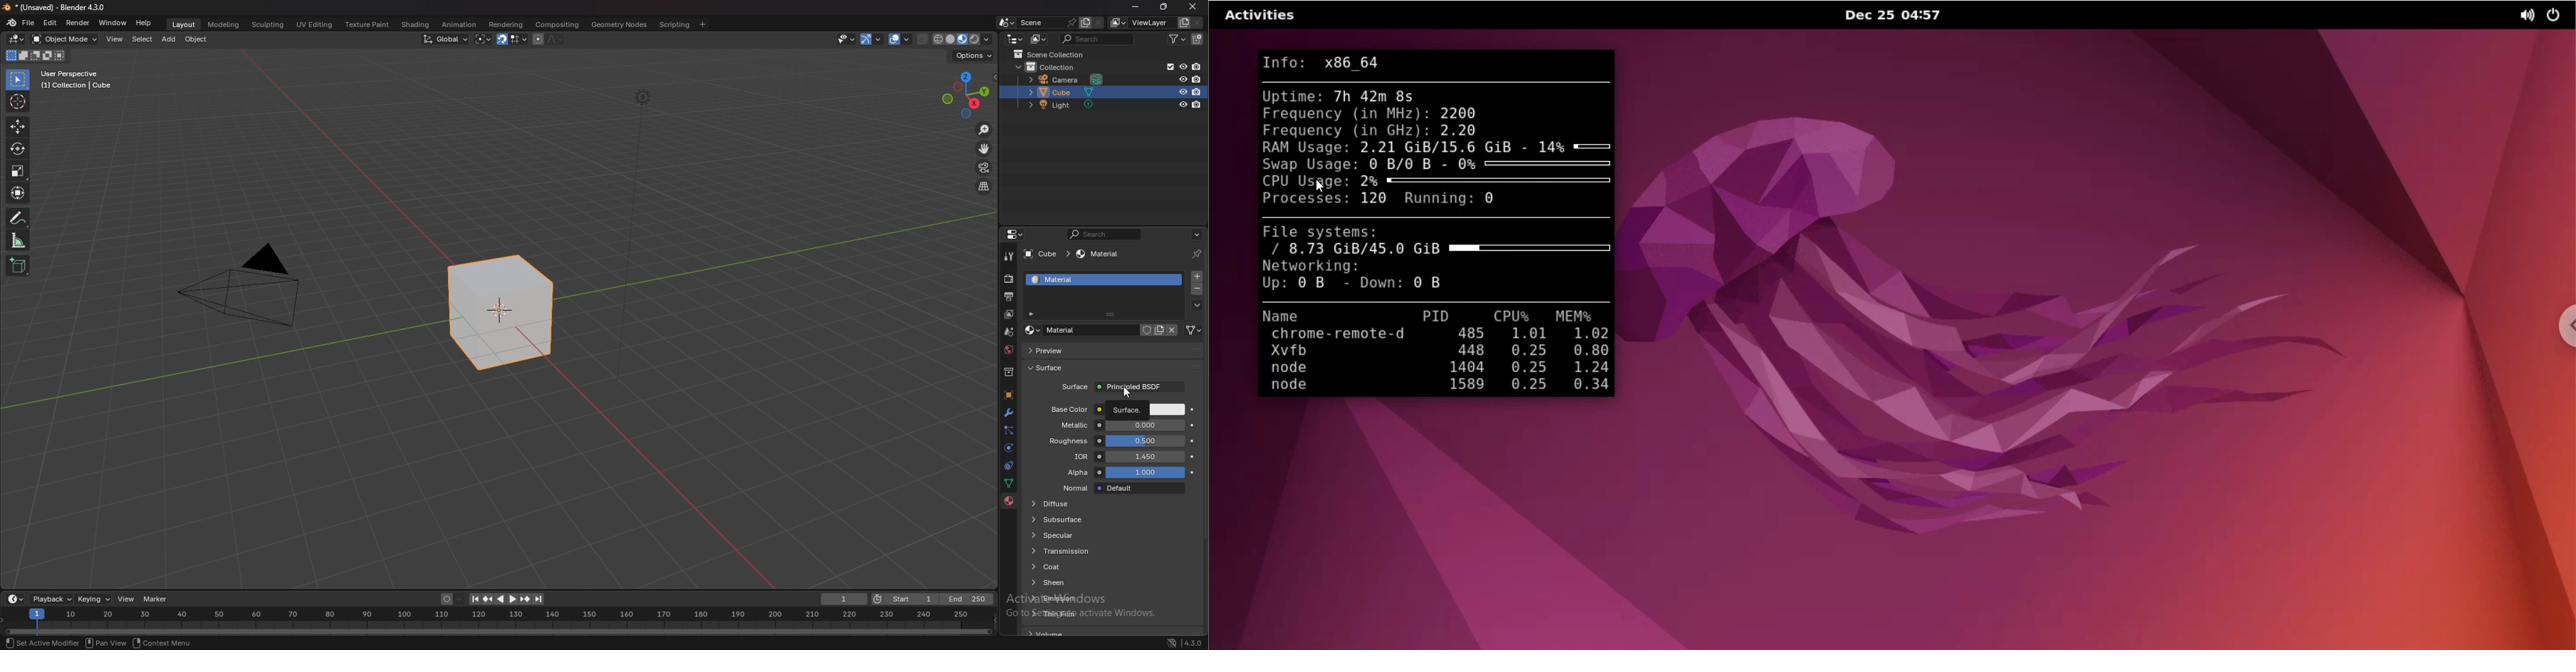 The height and width of the screenshot is (672, 2576). What do you see at coordinates (1068, 80) in the screenshot?
I see `camera` at bounding box center [1068, 80].